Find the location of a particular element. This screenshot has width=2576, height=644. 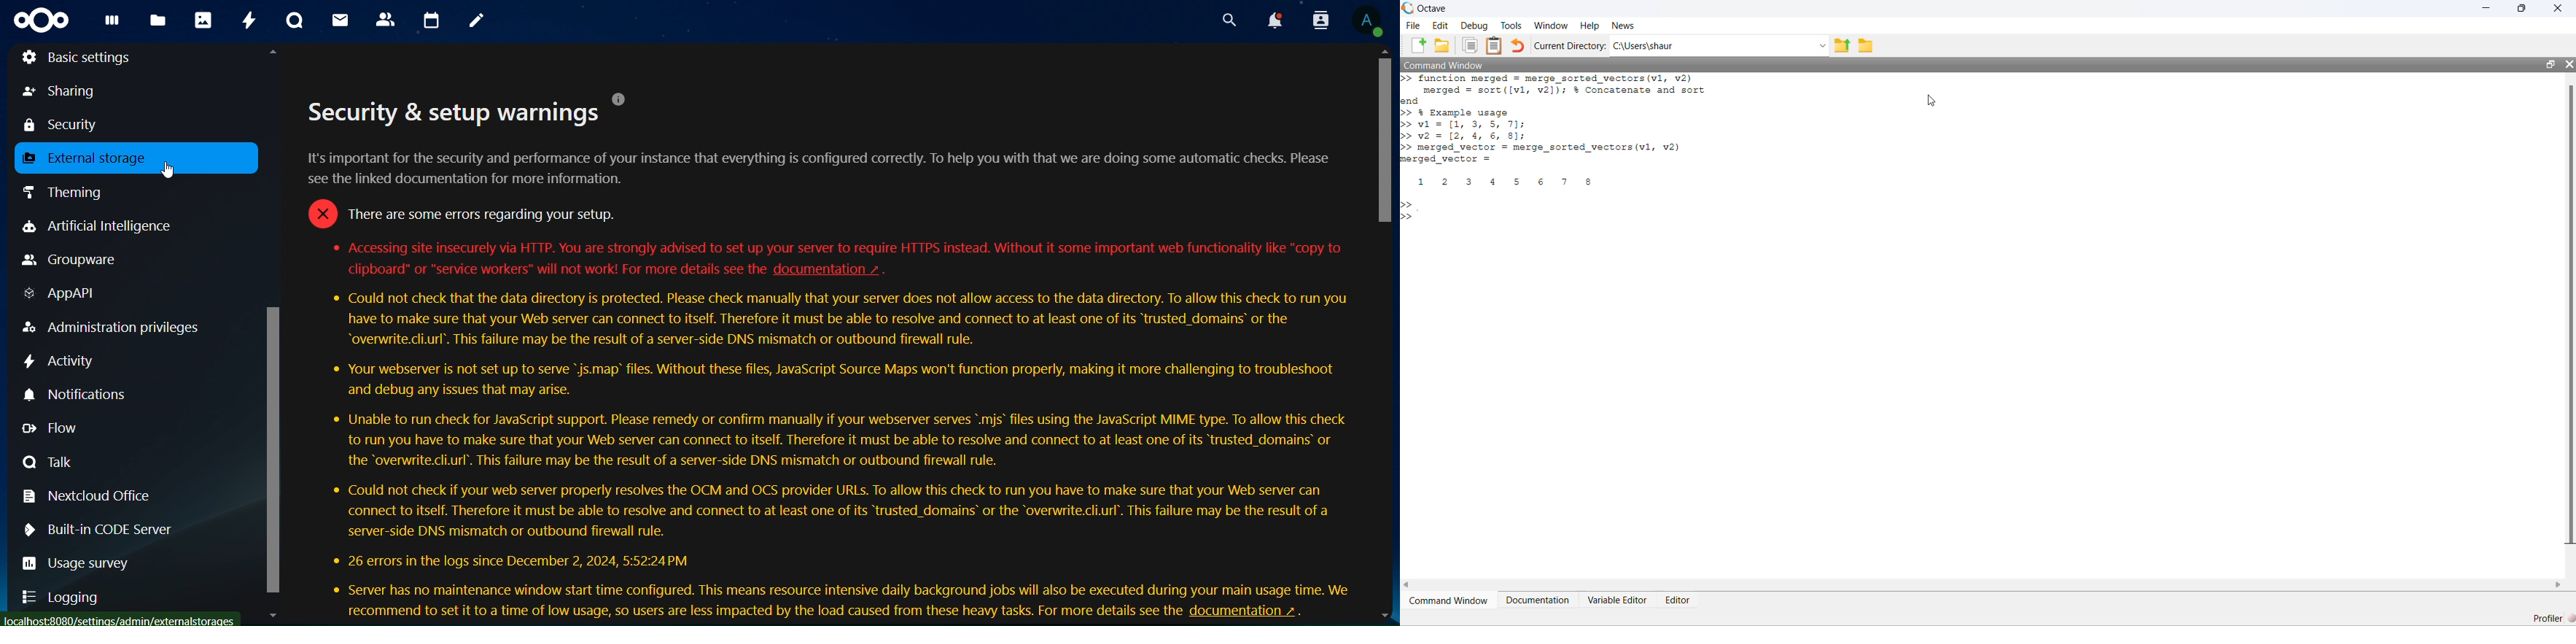

Profiler is located at coordinates (2554, 618).